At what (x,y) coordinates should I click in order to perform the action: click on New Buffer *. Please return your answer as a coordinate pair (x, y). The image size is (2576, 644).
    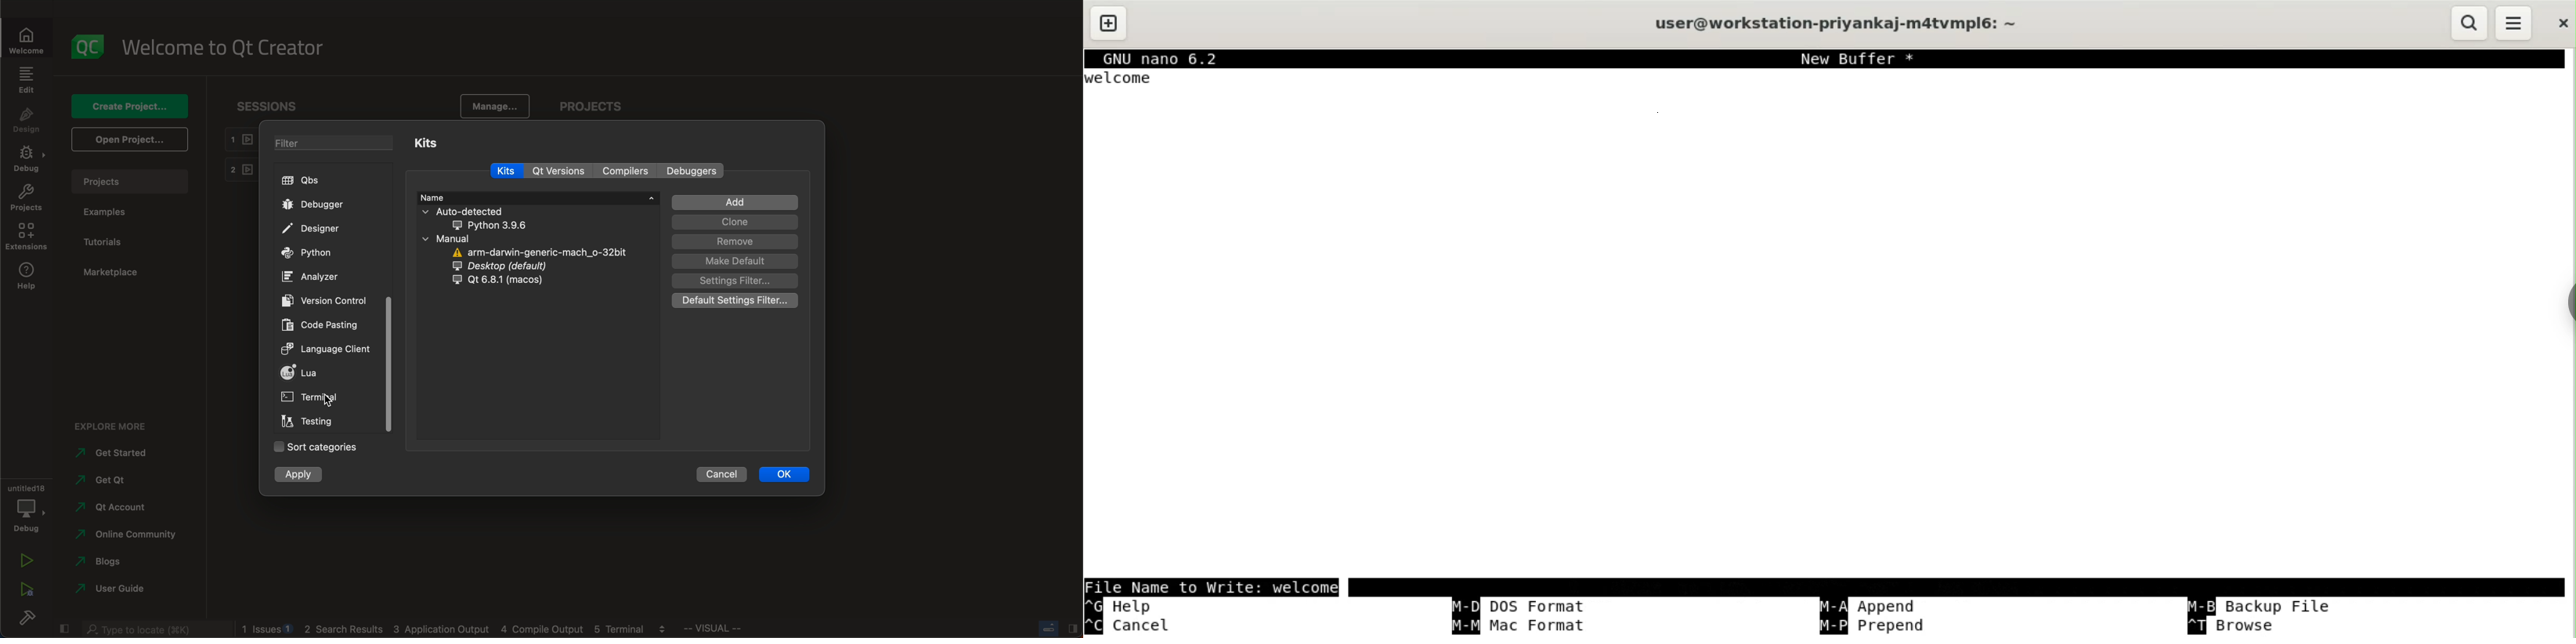
    Looking at the image, I should click on (1856, 59).